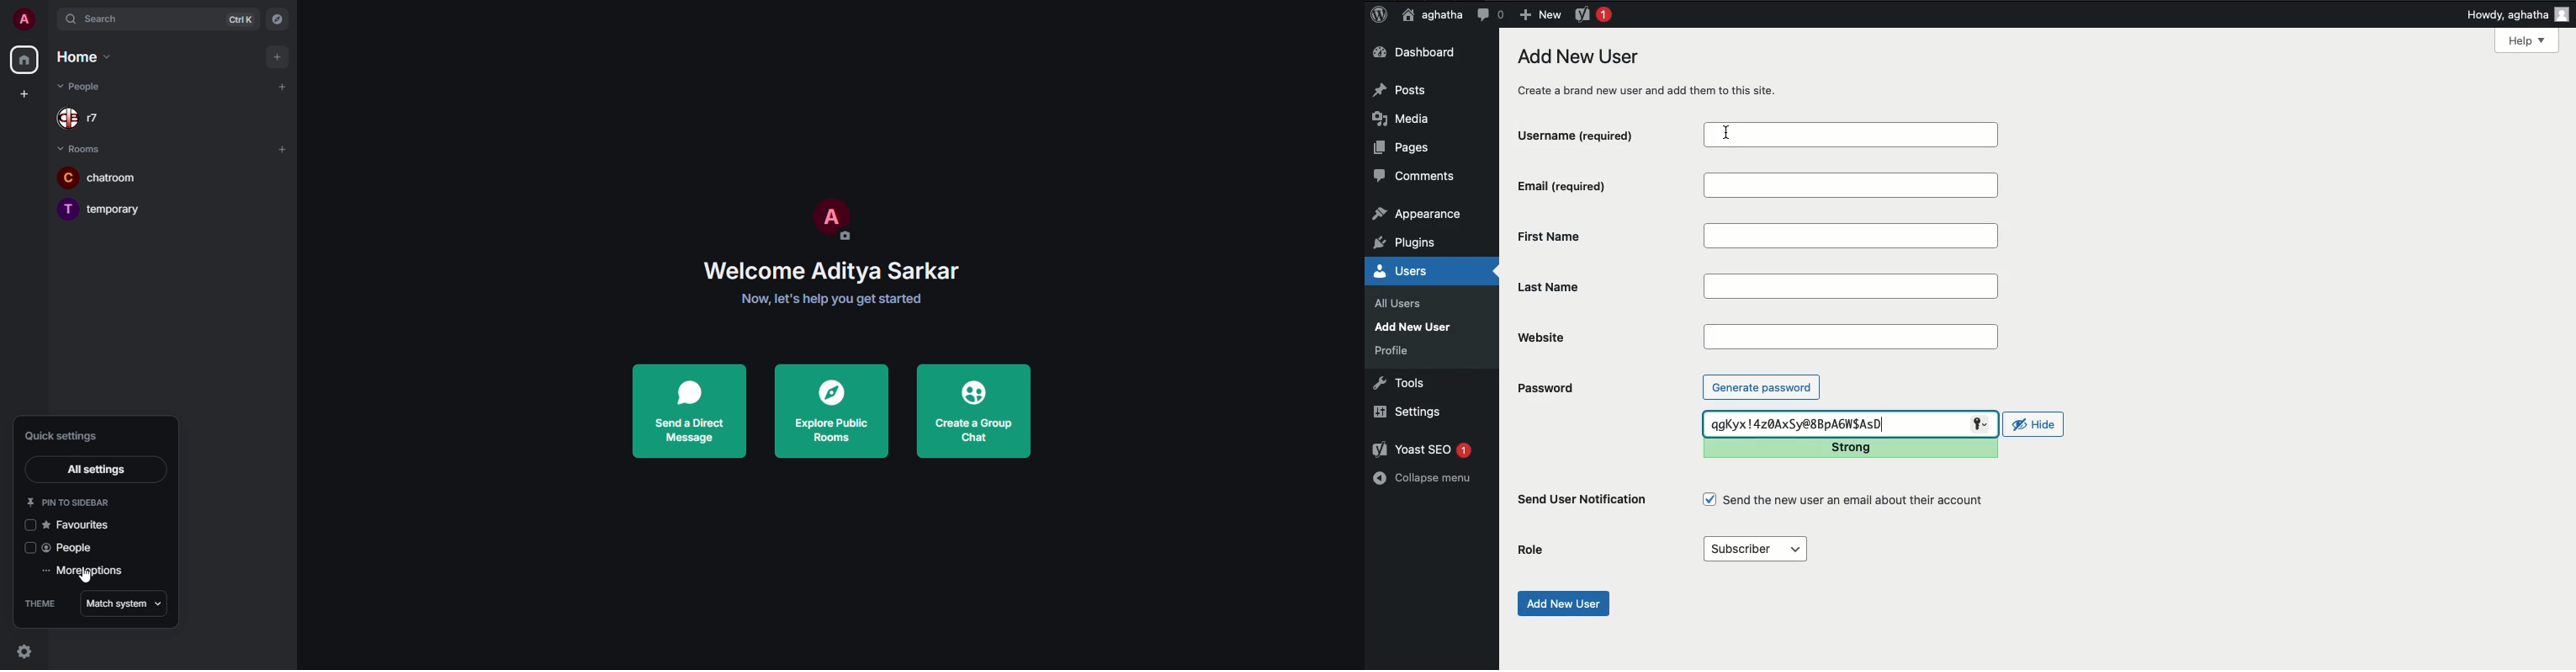 The width and height of the screenshot is (2576, 672). What do you see at coordinates (1851, 336) in the screenshot?
I see `Website` at bounding box center [1851, 336].